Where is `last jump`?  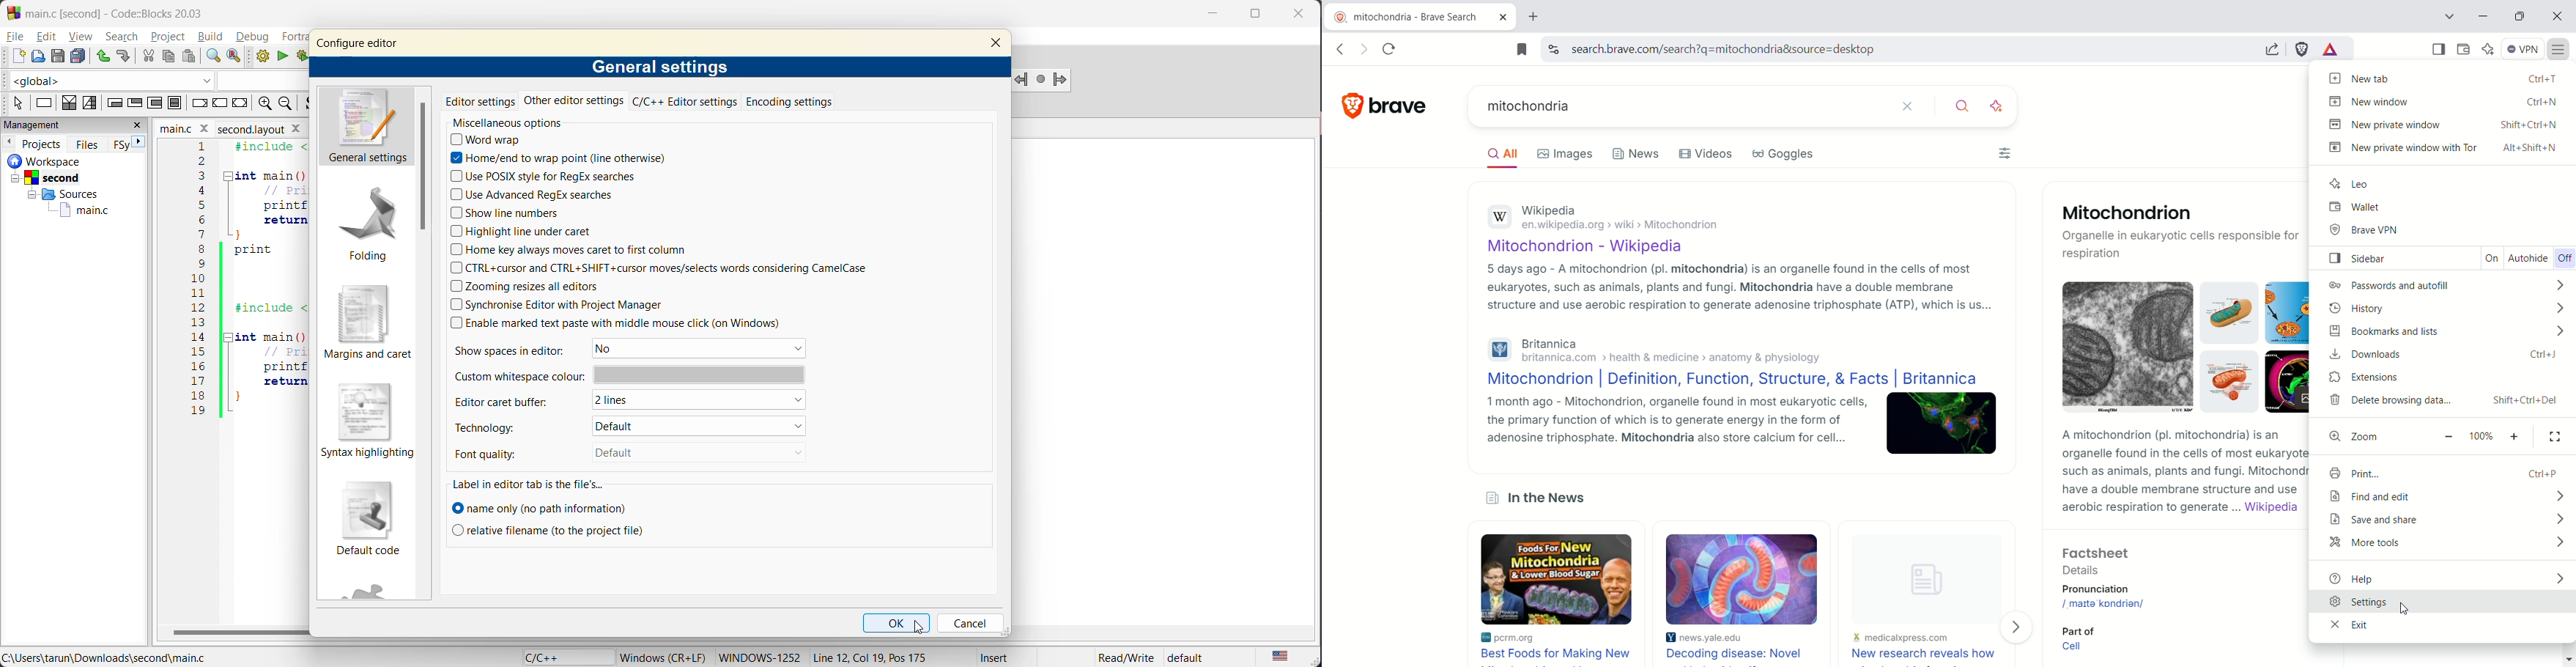 last jump is located at coordinates (1042, 80).